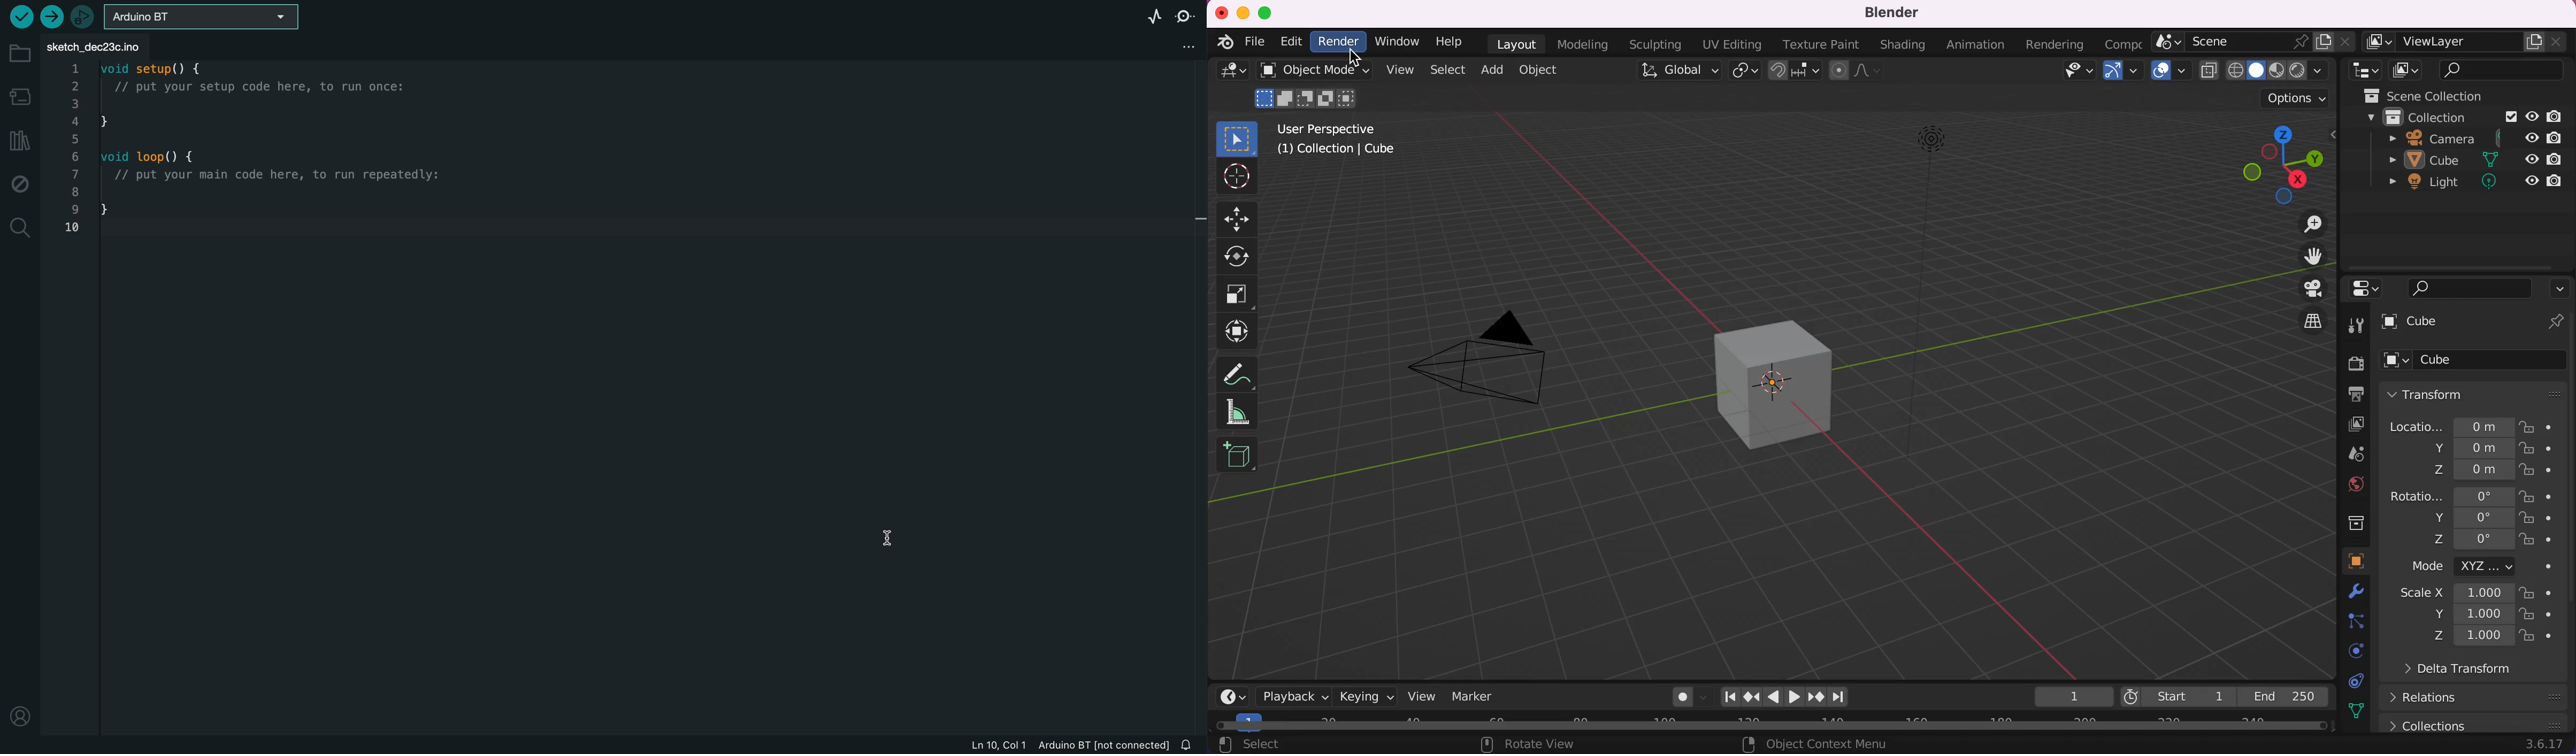  What do you see at coordinates (2210, 73) in the screenshot?
I see `toggle x ray` at bounding box center [2210, 73].